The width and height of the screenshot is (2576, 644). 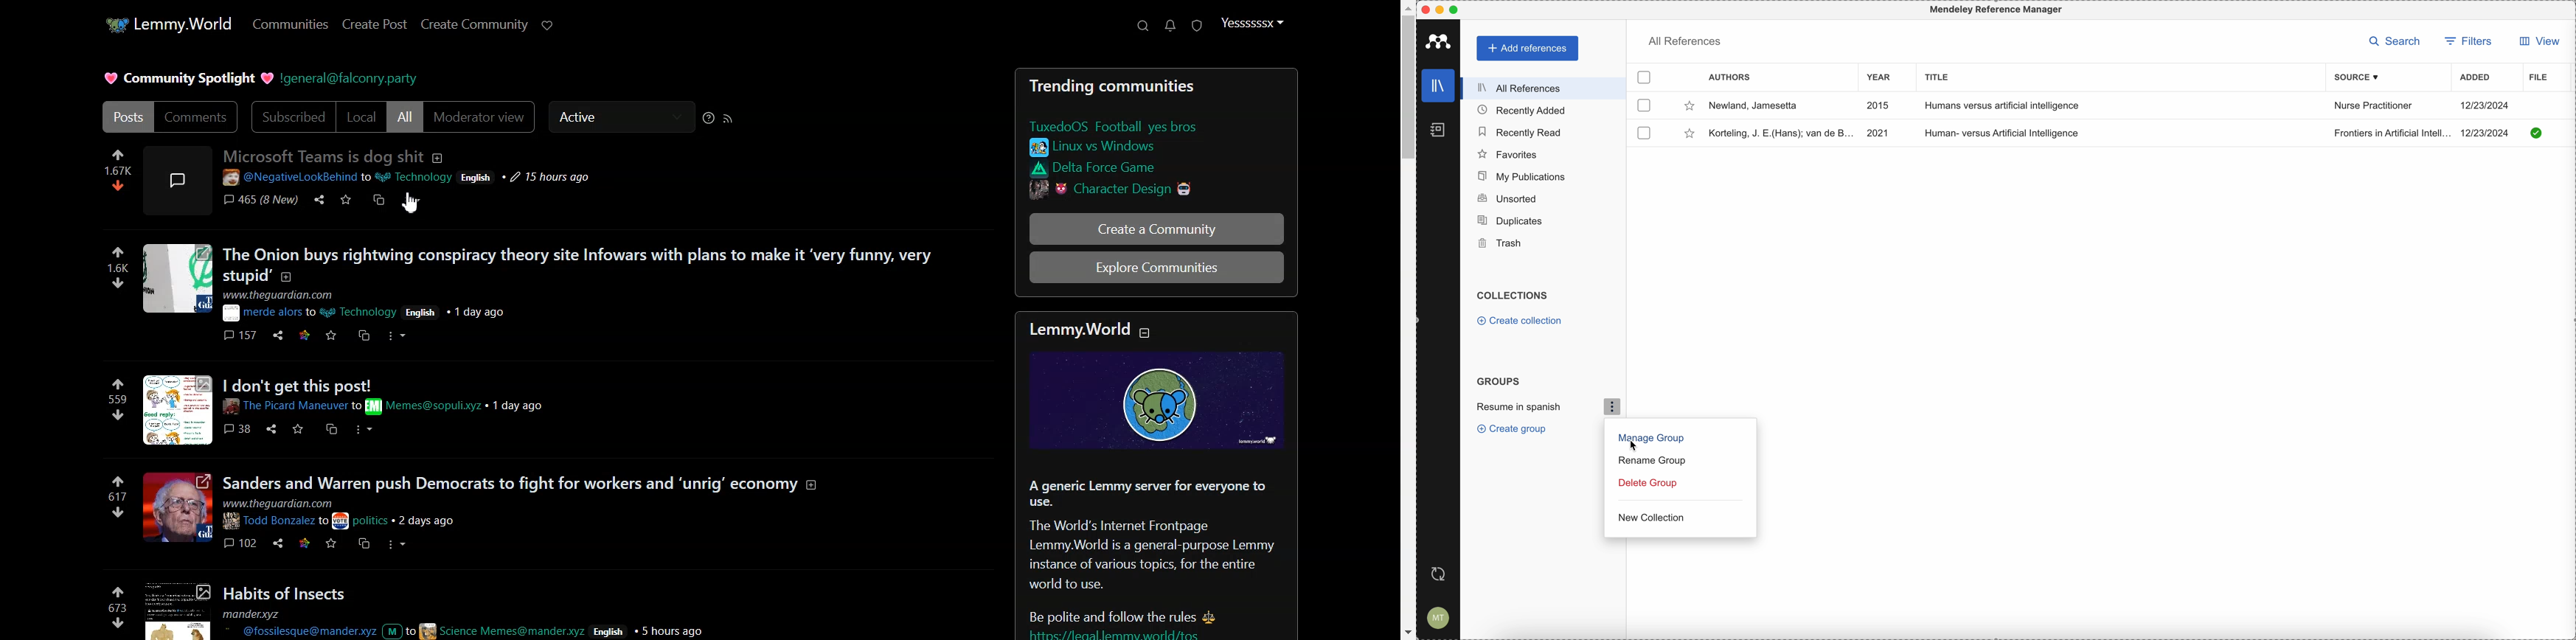 What do you see at coordinates (118, 399) in the screenshot?
I see `numbers` at bounding box center [118, 399].